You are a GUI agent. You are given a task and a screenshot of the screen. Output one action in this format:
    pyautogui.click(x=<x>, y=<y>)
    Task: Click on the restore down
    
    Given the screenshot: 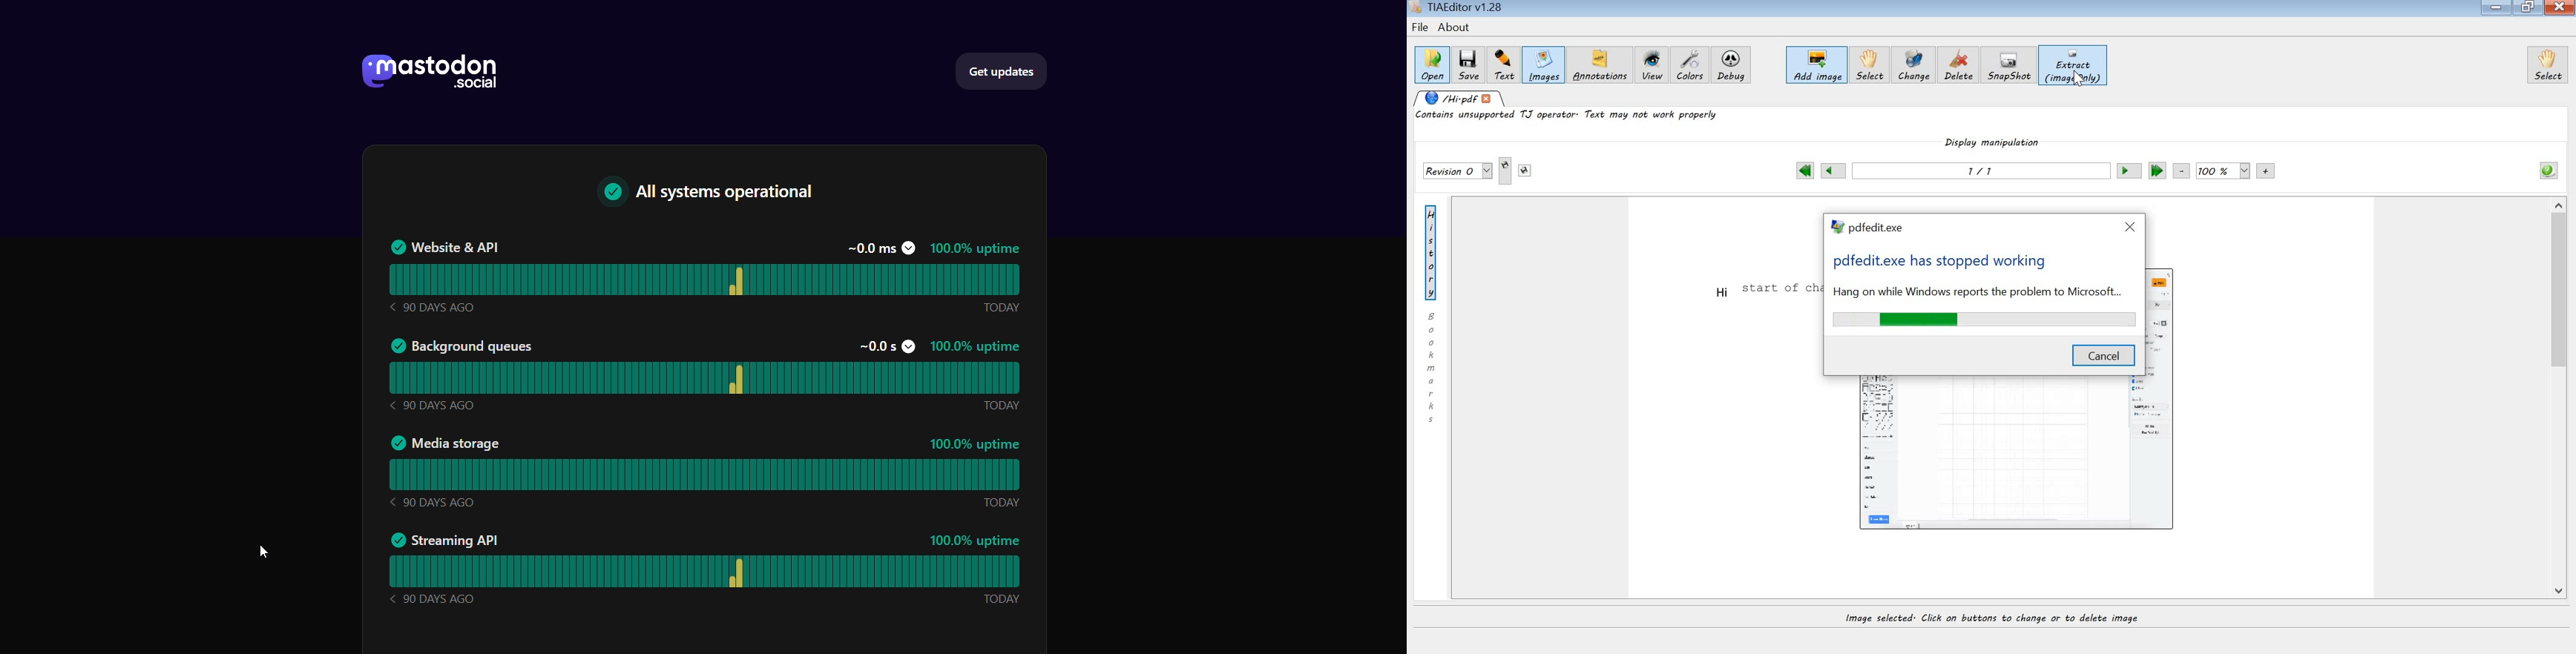 What is the action you would take?
    pyautogui.click(x=2530, y=7)
    